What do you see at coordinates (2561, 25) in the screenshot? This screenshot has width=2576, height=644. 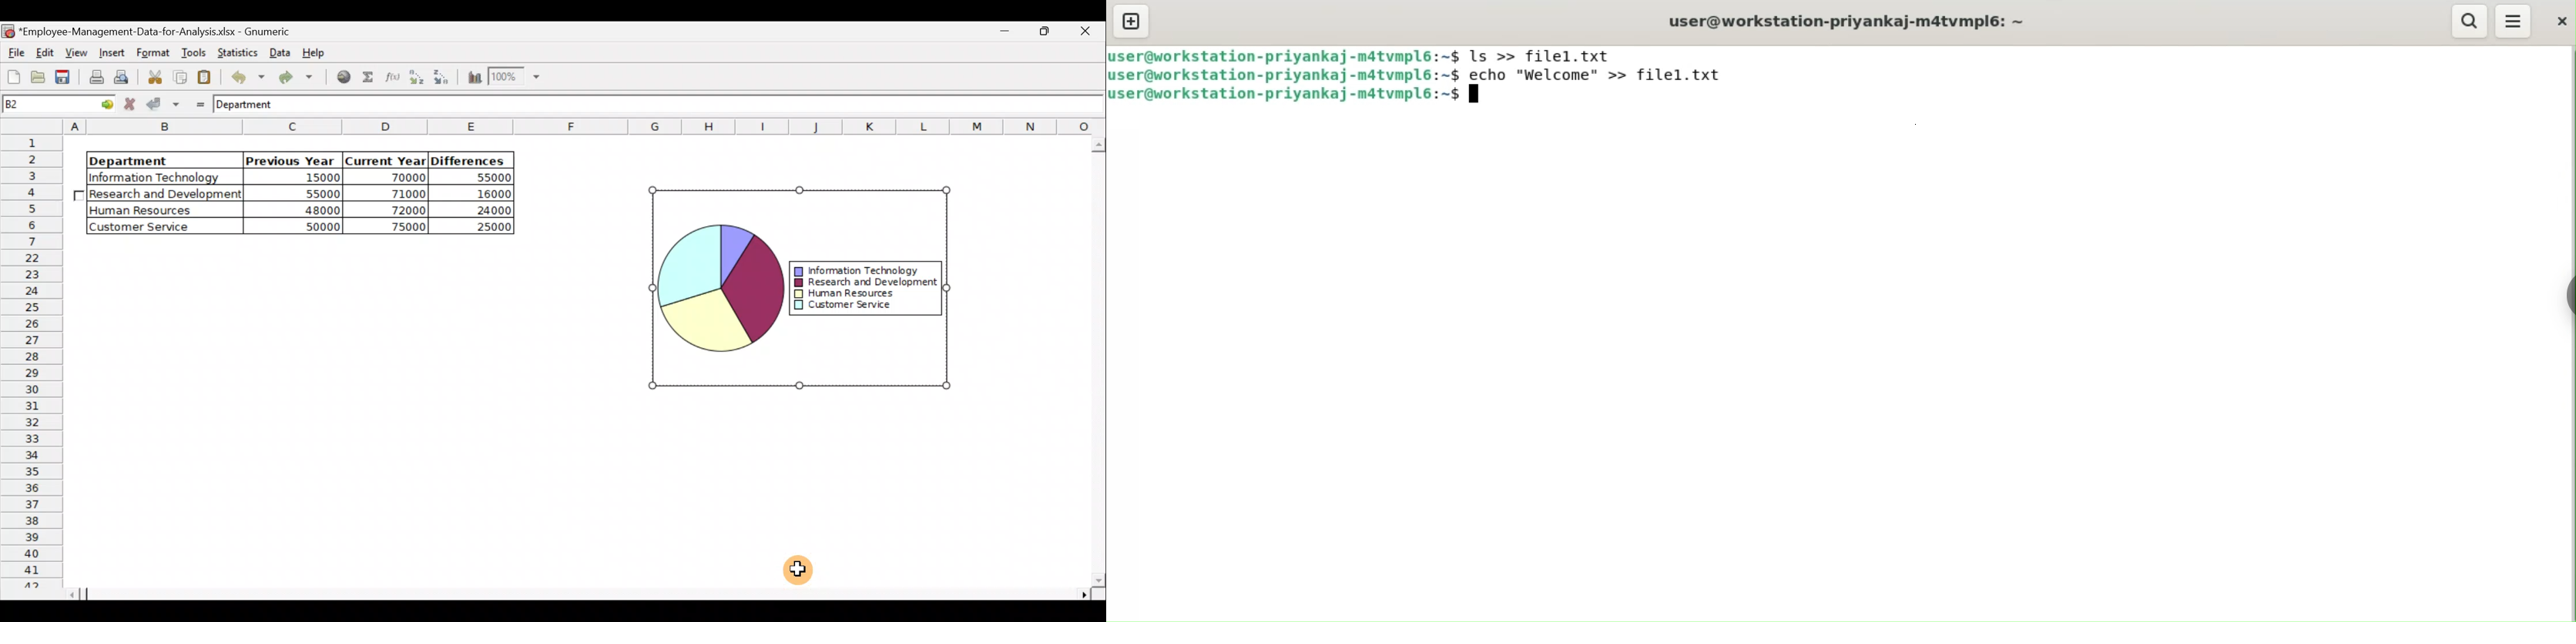 I see `close` at bounding box center [2561, 25].